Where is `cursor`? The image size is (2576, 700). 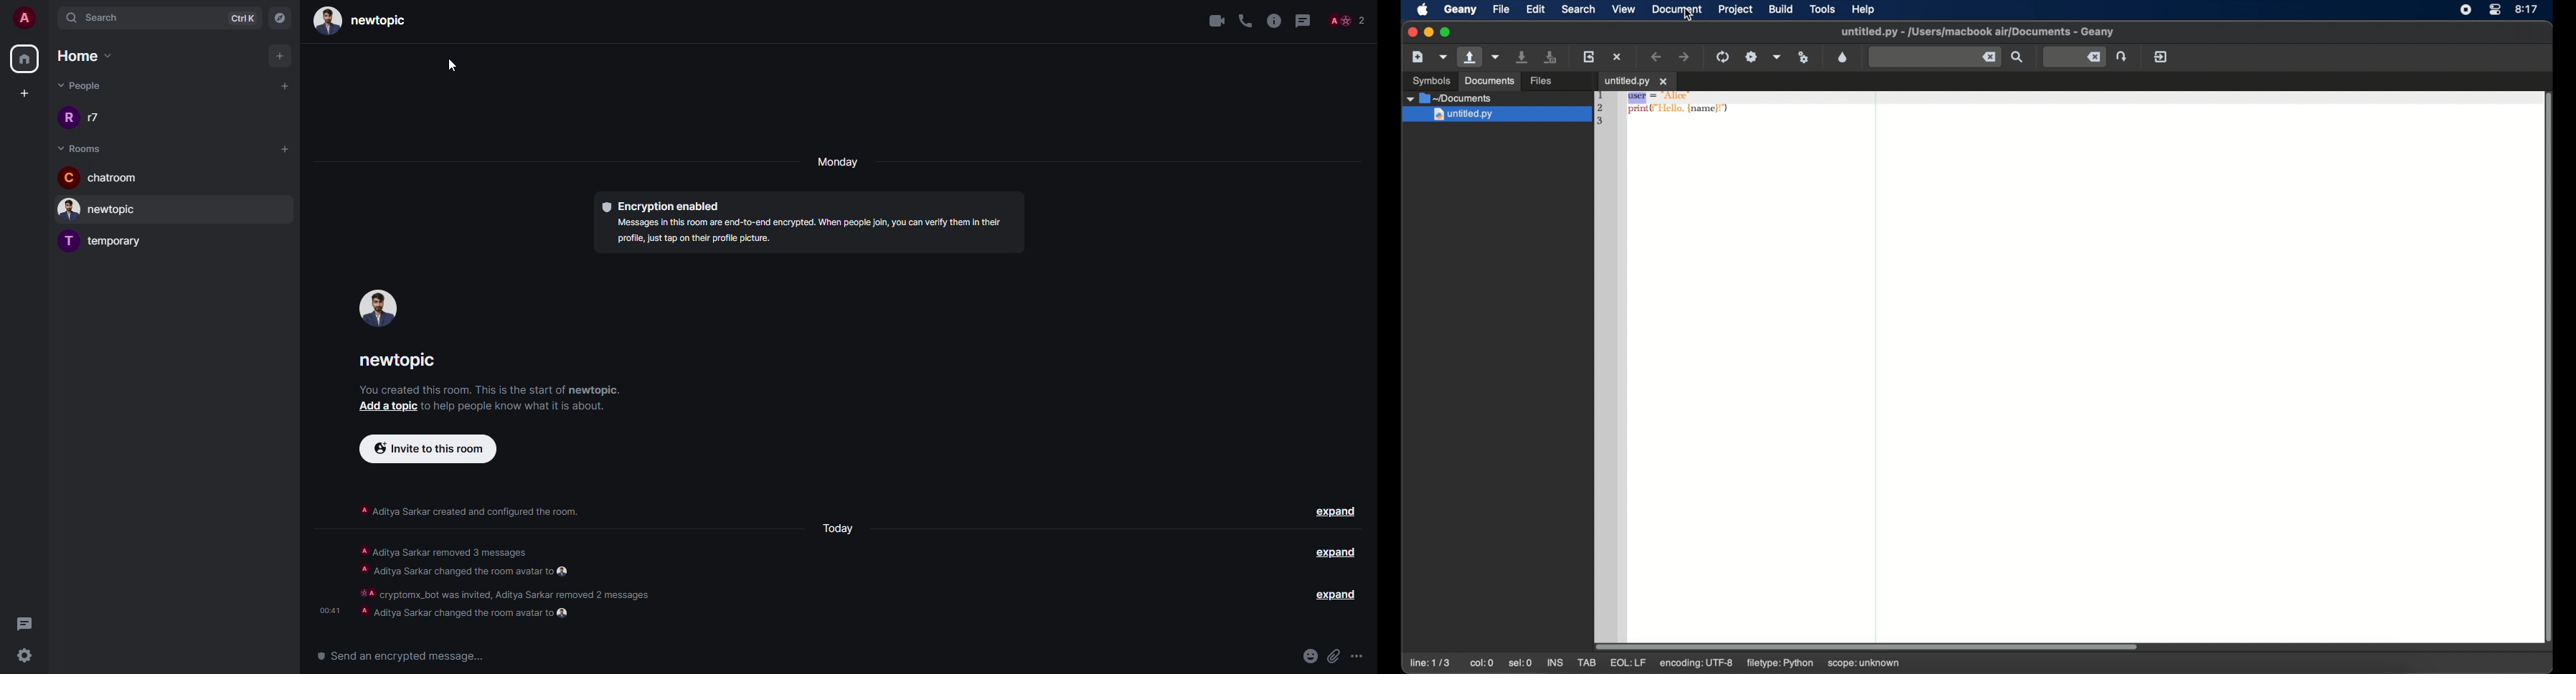 cursor is located at coordinates (450, 69).